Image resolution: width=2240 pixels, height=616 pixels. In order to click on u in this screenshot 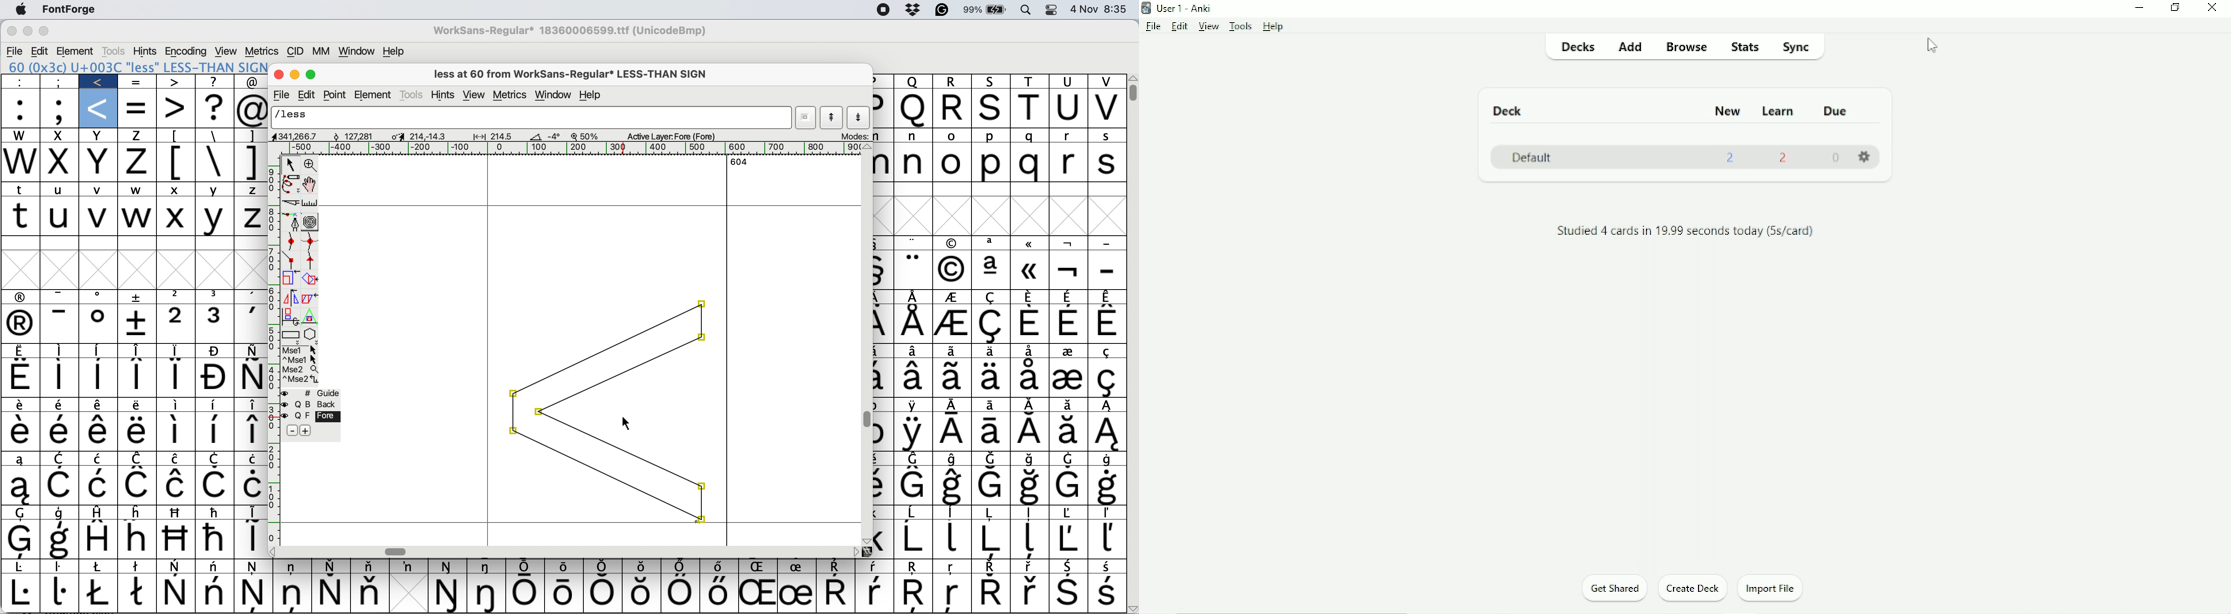, I will do `click(61, 188)`.